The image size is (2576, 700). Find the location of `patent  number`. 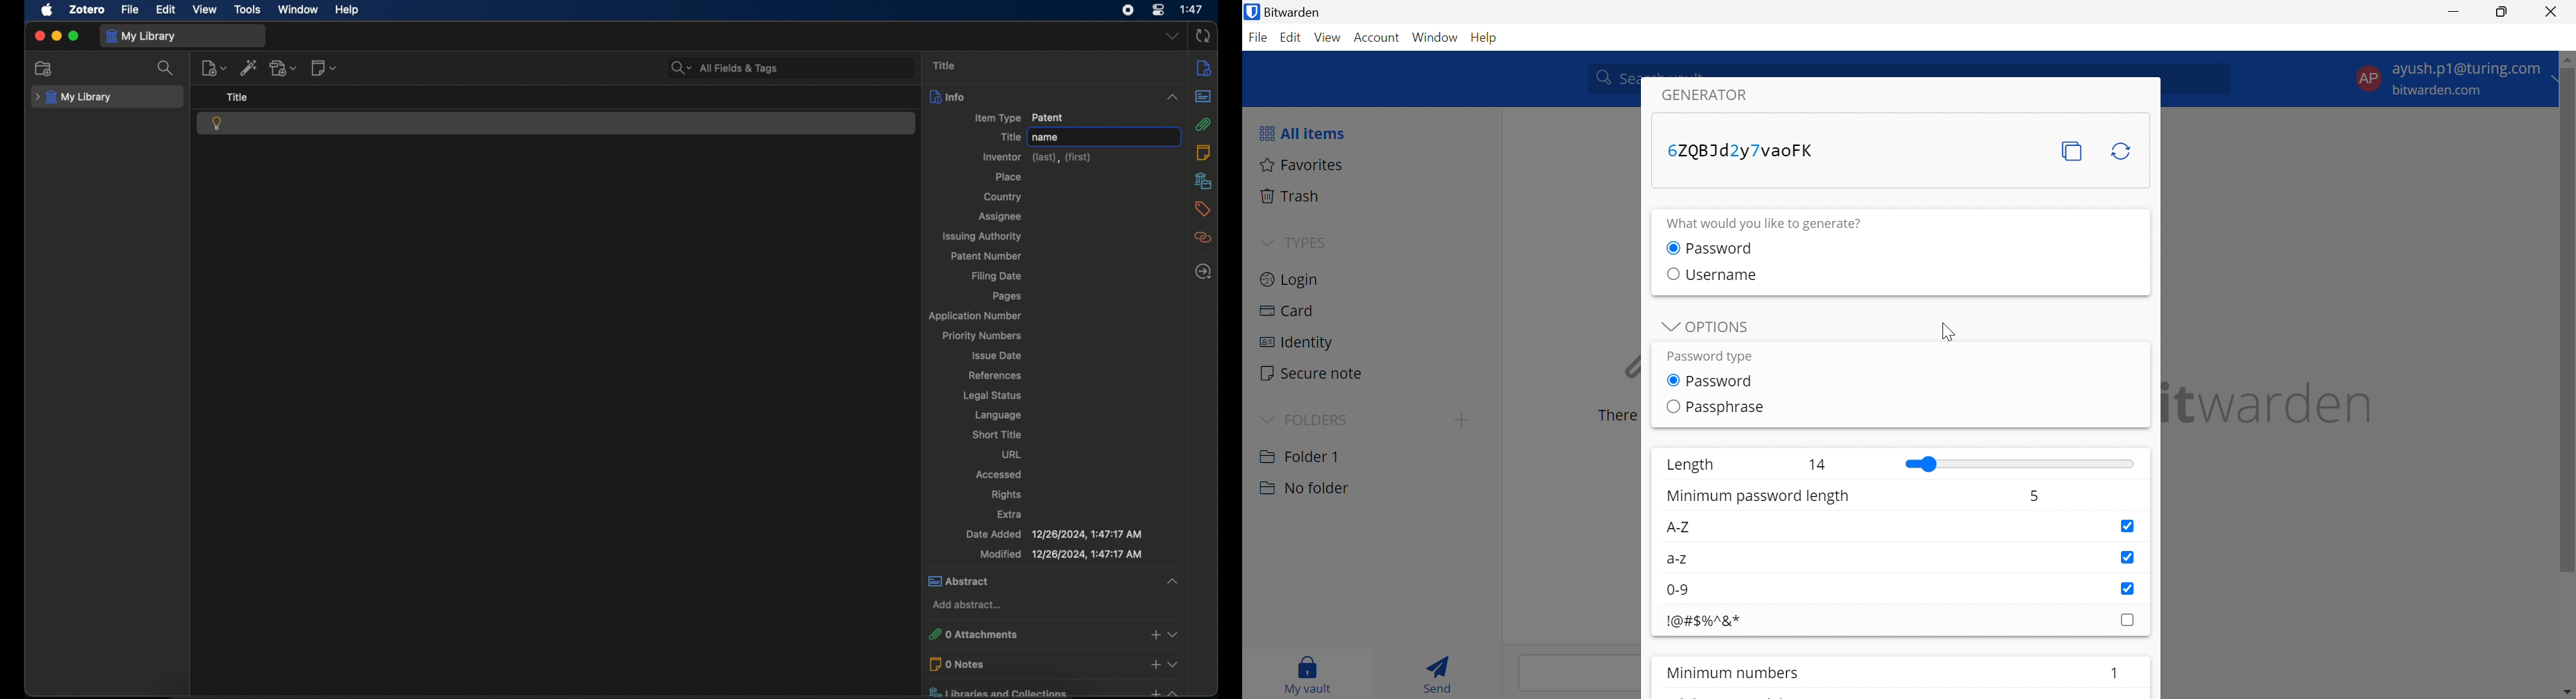

patent  number is located at coordinates (986, 256).